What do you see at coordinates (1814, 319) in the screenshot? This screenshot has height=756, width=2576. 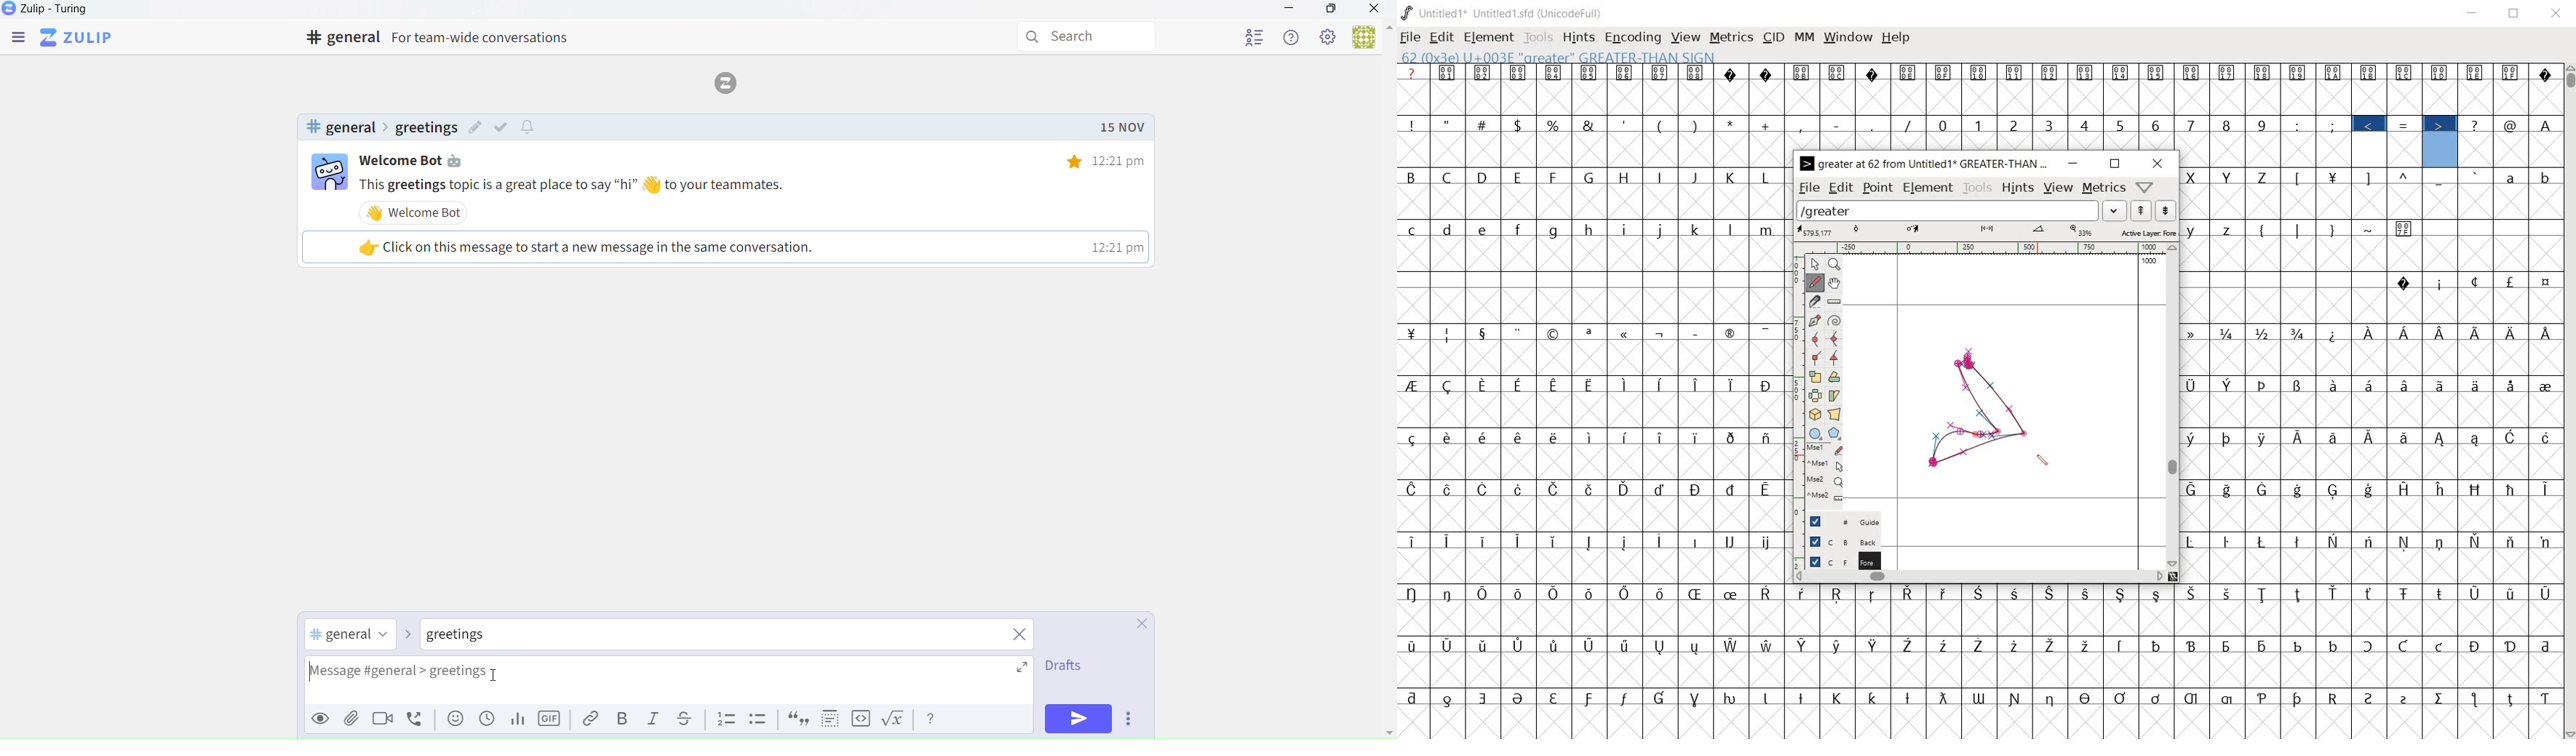 I see `add a point, then drag out its control points` at bounding box center [1814, 319].